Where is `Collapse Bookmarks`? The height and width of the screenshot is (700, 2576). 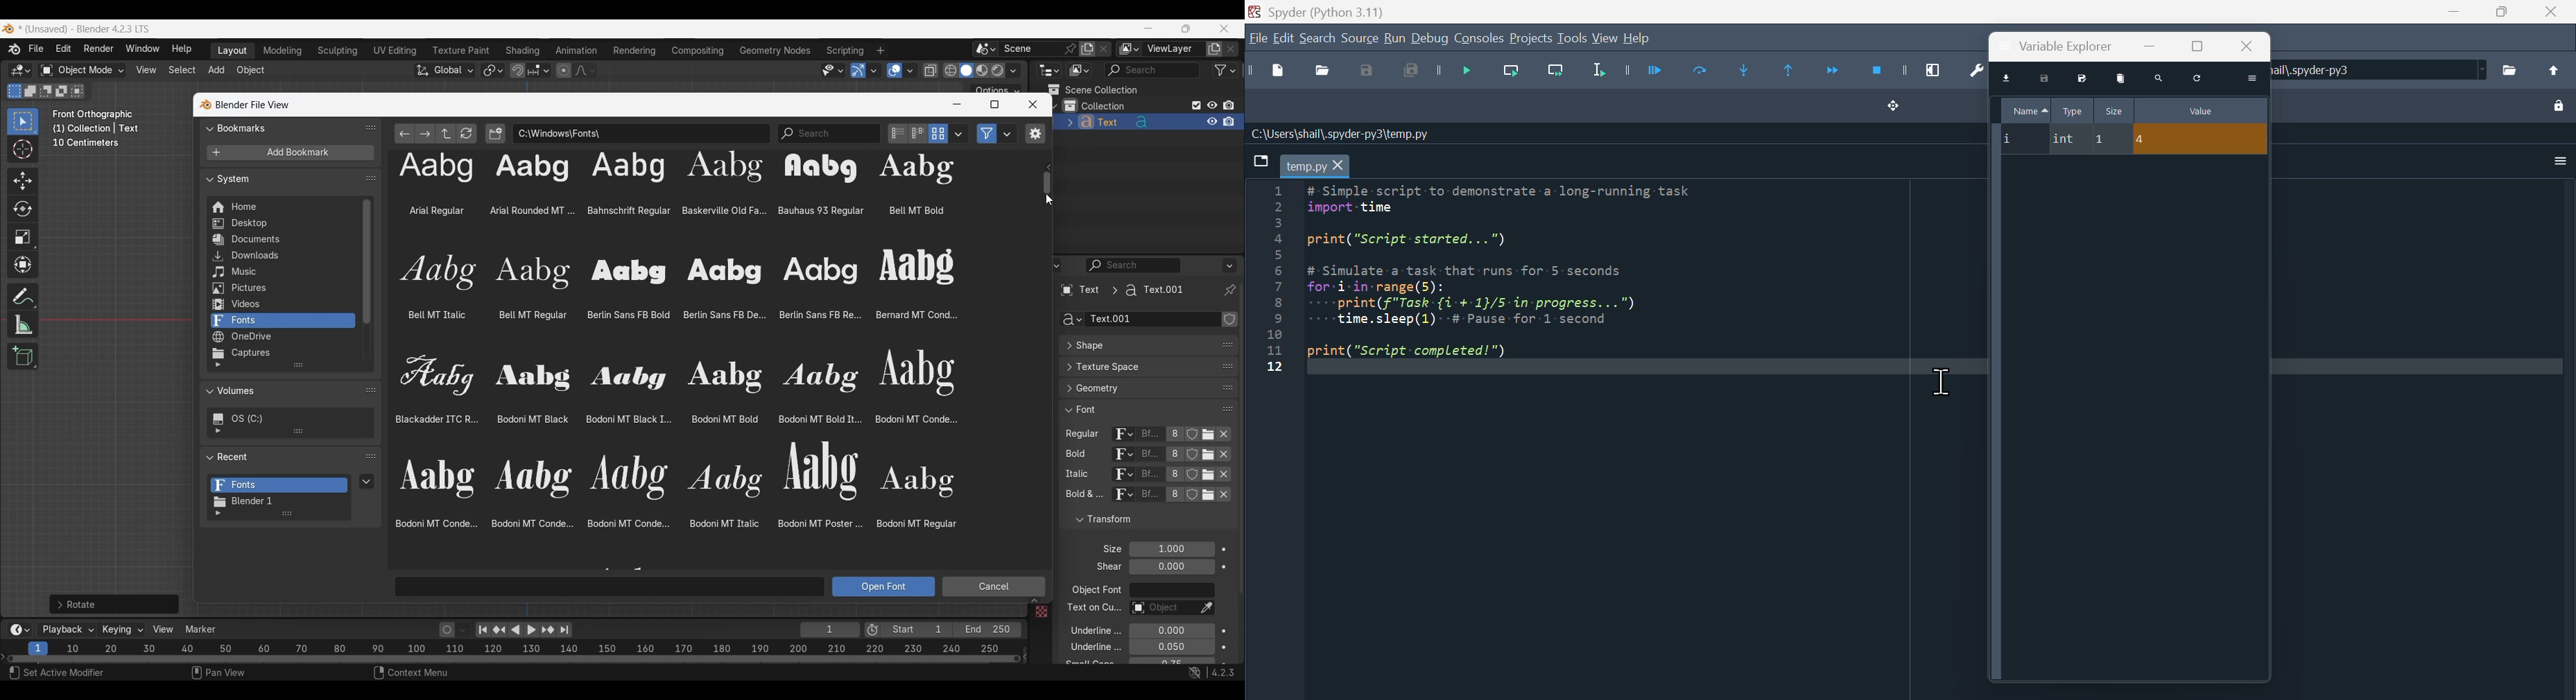 Collapse Bookmarks is located at coordinates (281, 127).